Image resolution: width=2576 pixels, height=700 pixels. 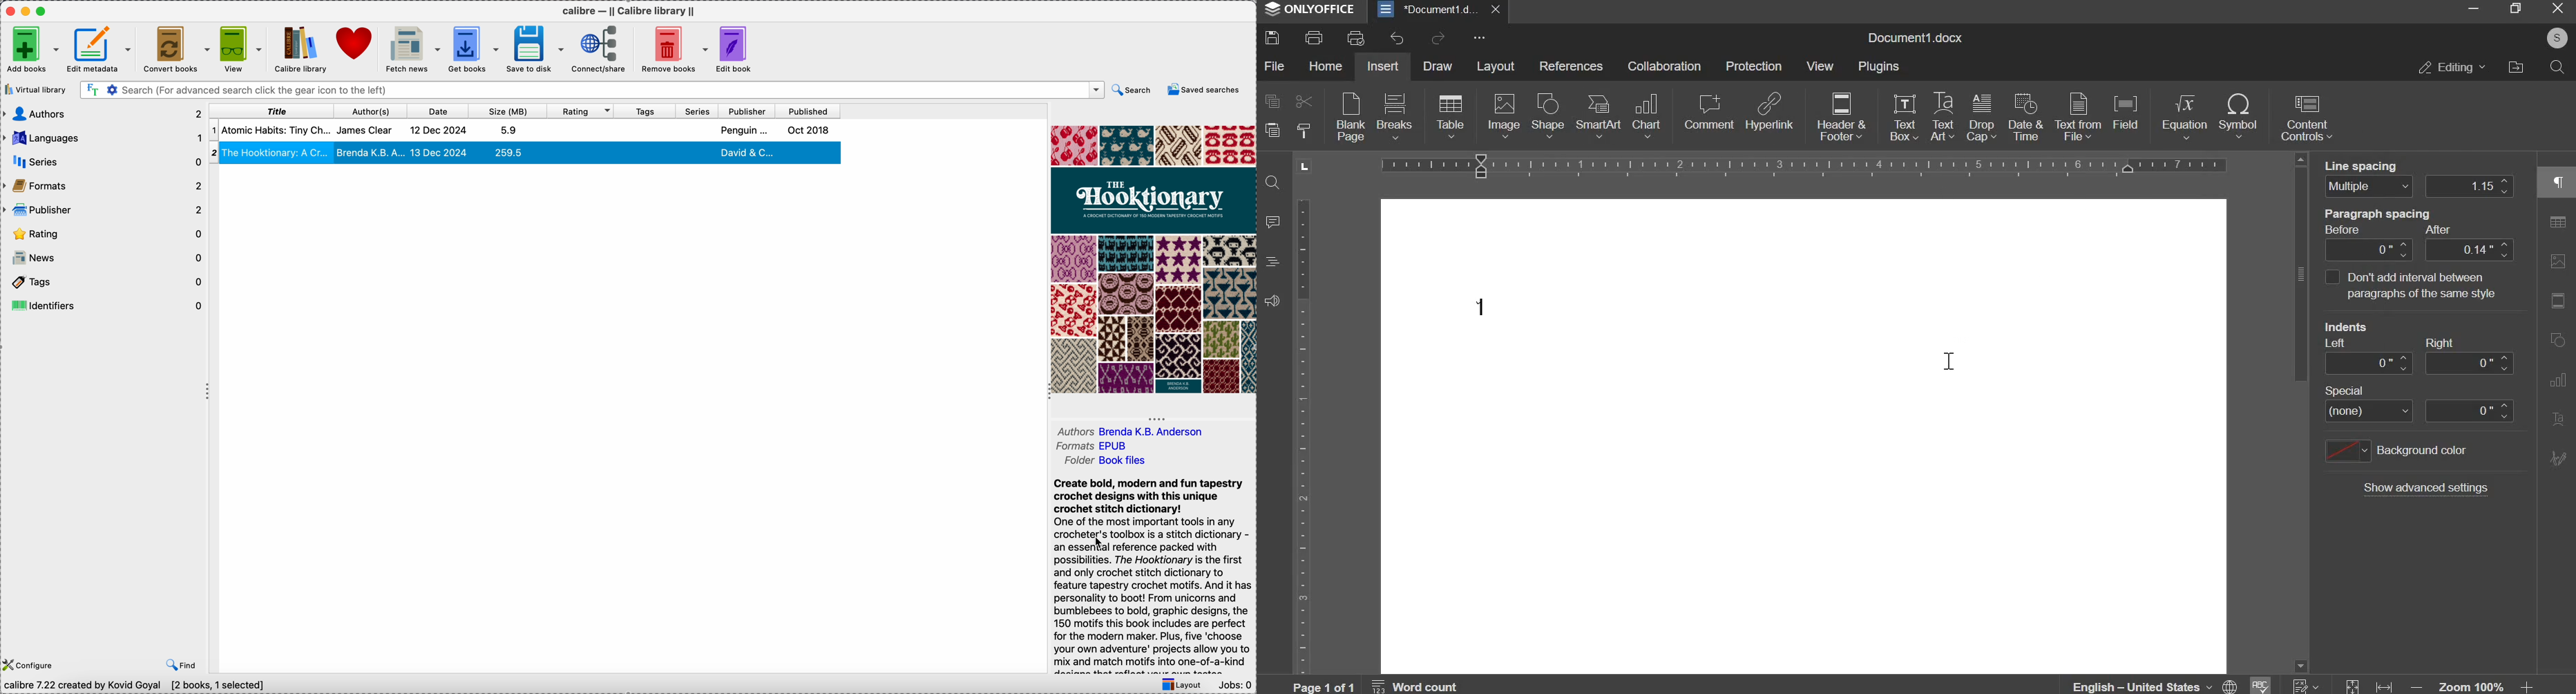 What do you see at coordinates (2367, 685) in the screenshot?
I see `fit` at bounding box center [2367, 685].